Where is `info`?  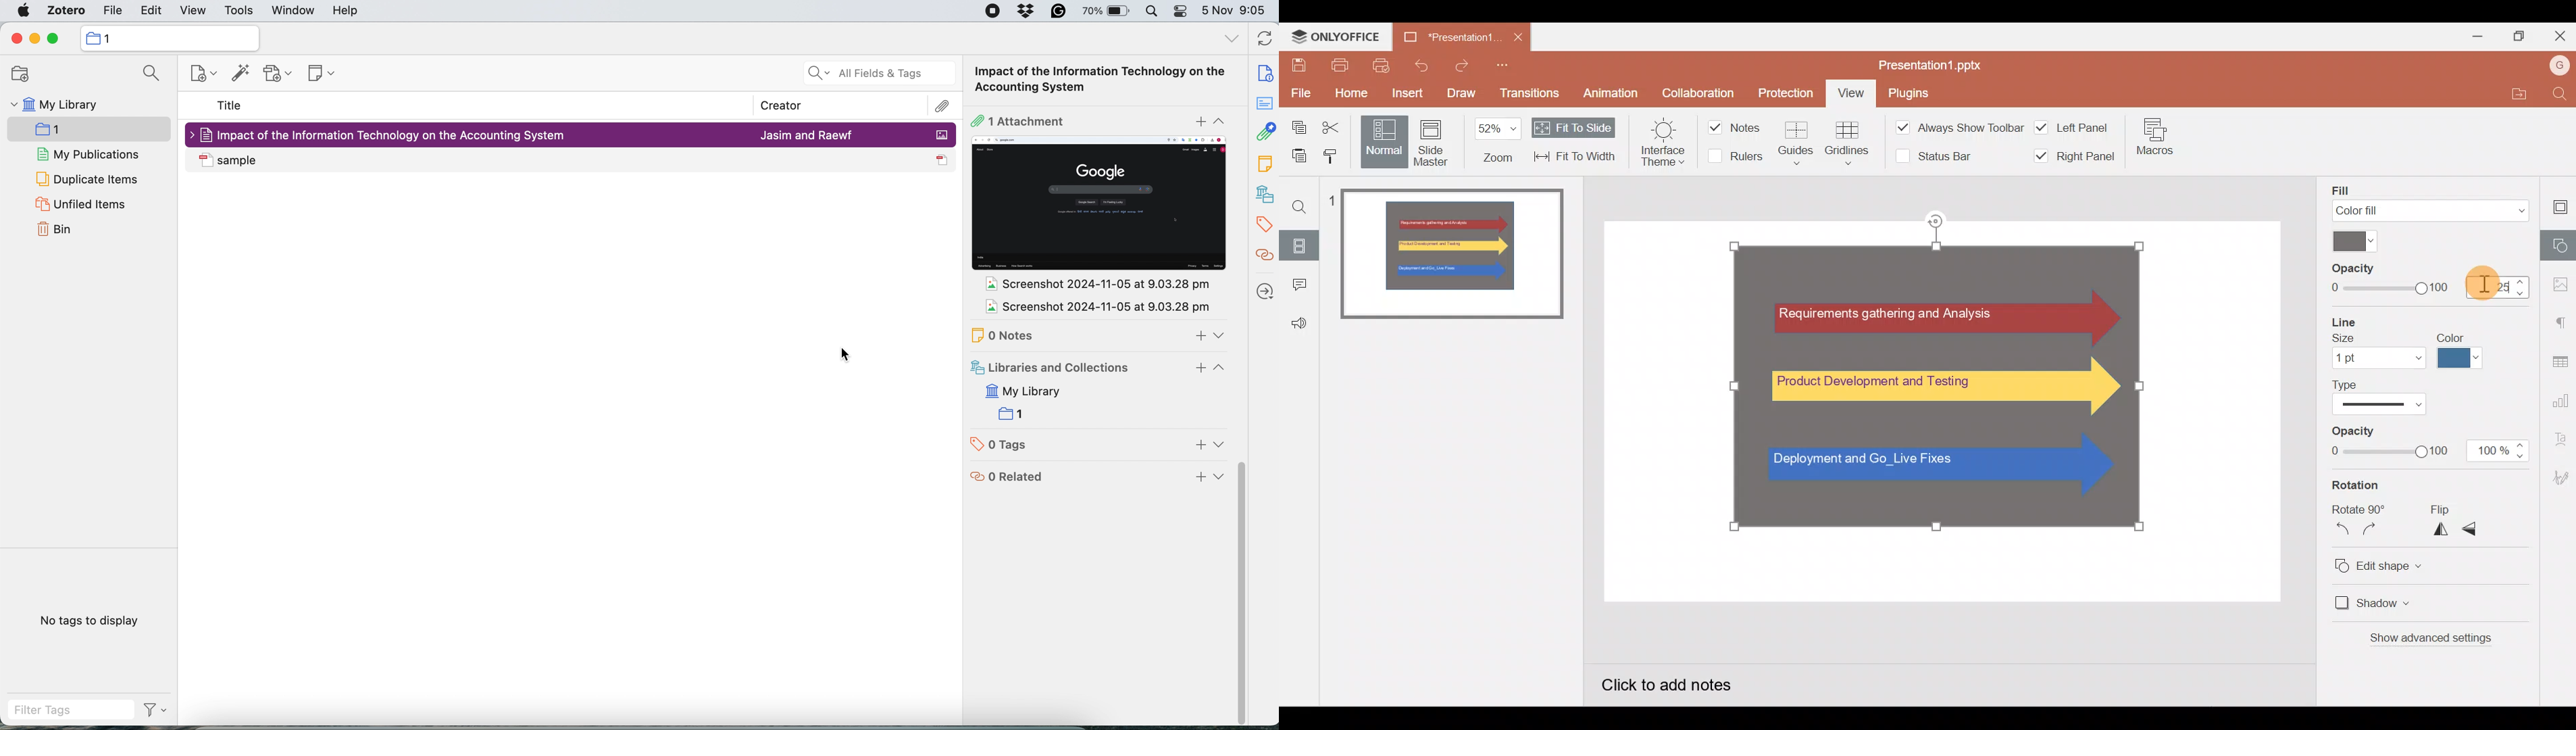
info is located at coordinates (1264, 73).